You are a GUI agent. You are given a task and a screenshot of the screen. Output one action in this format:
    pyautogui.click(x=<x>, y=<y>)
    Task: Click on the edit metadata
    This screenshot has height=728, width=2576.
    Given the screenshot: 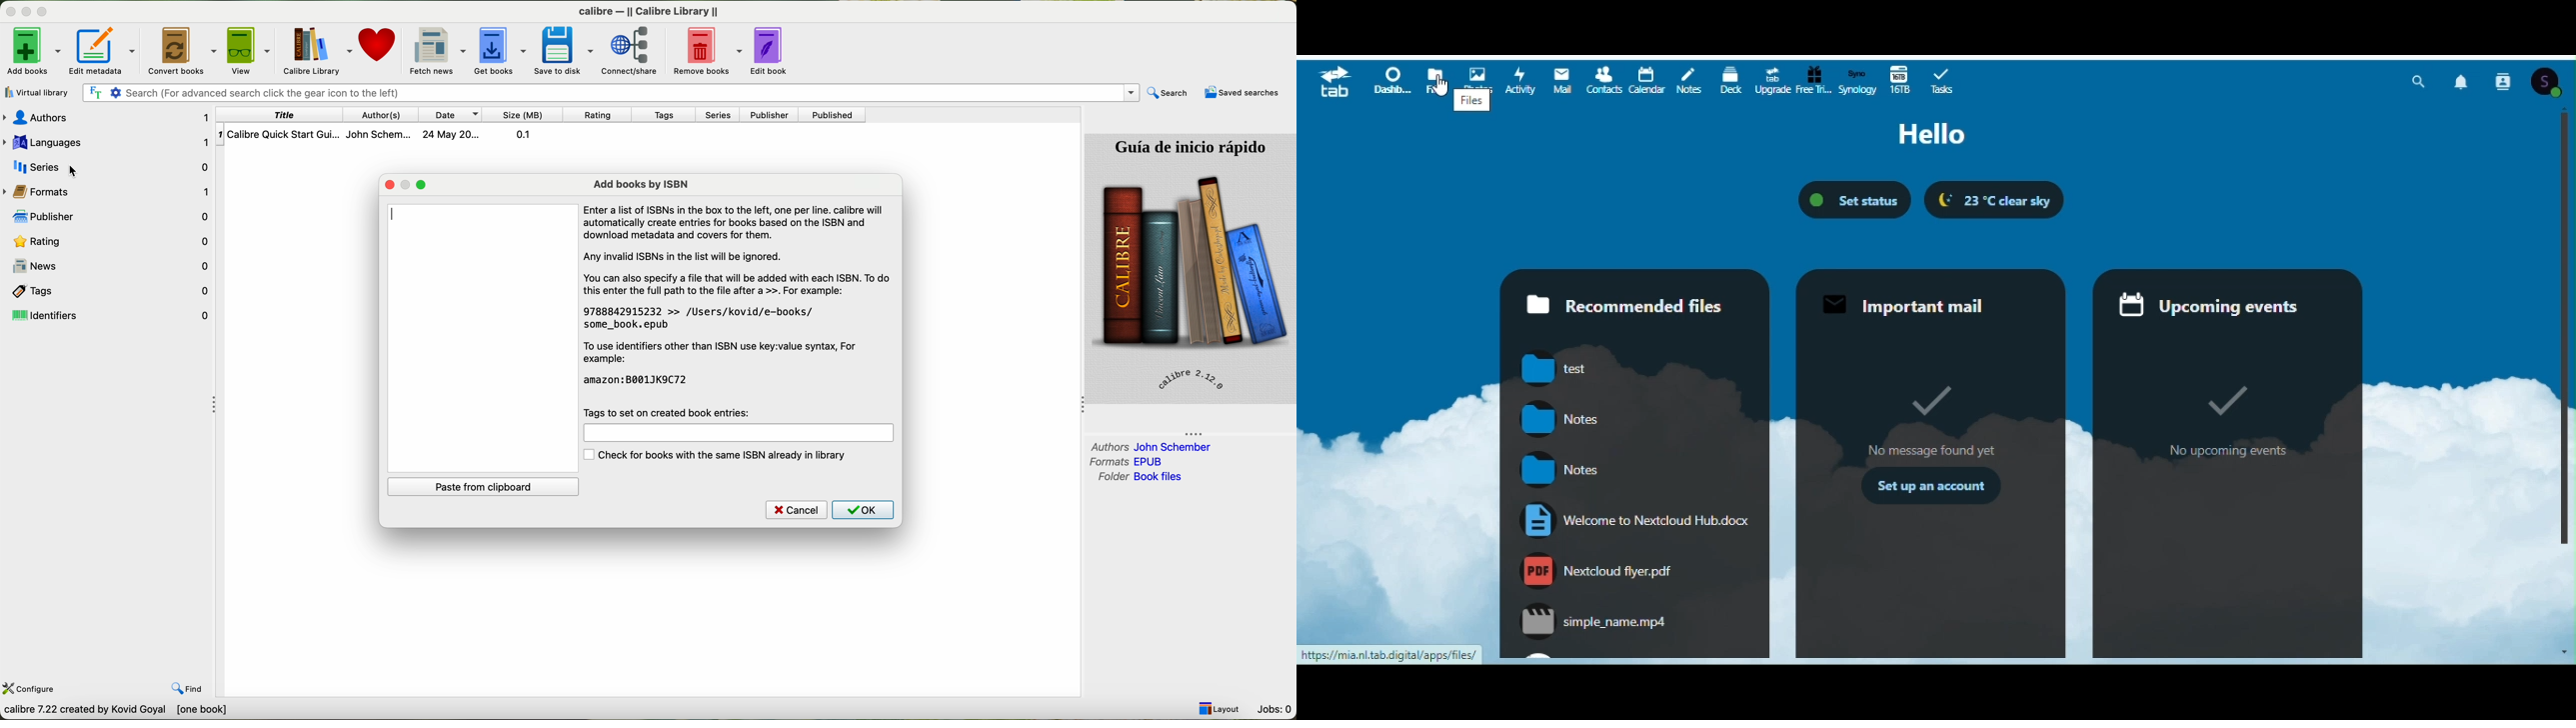 What is the action you would take?
    pyautogui.click(x=107, y=49)
    